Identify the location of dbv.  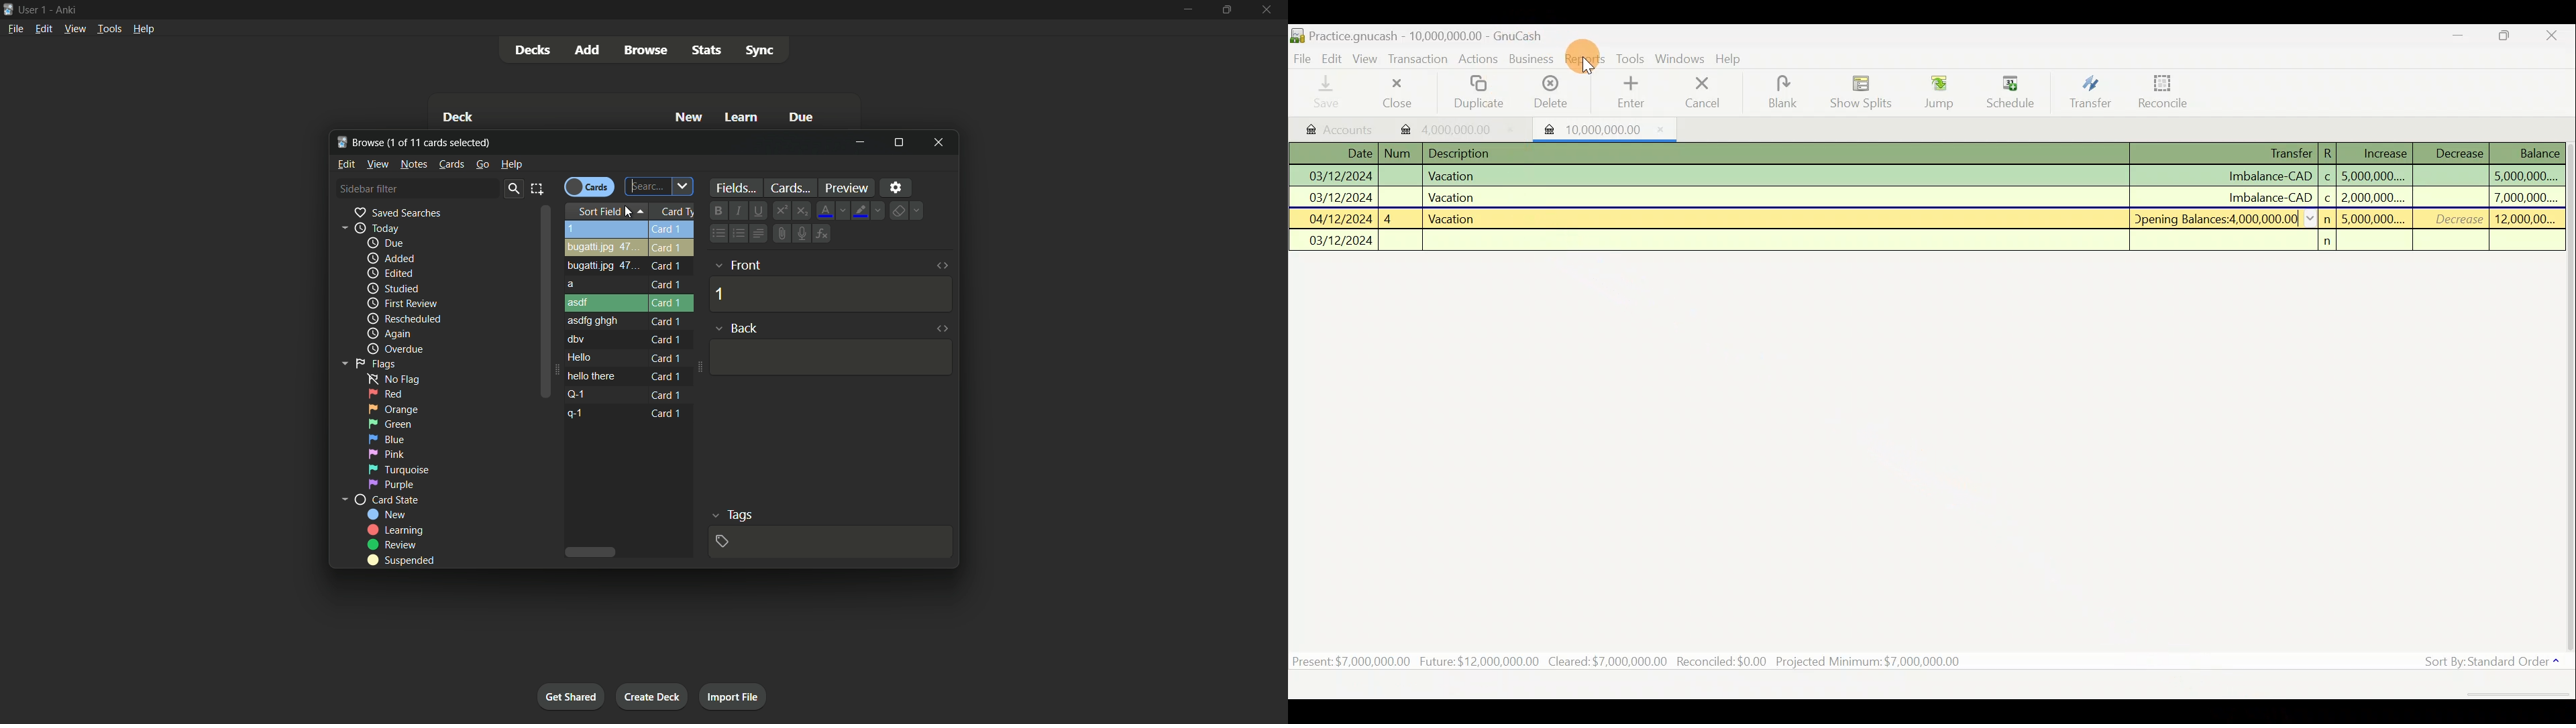
(579, 339).